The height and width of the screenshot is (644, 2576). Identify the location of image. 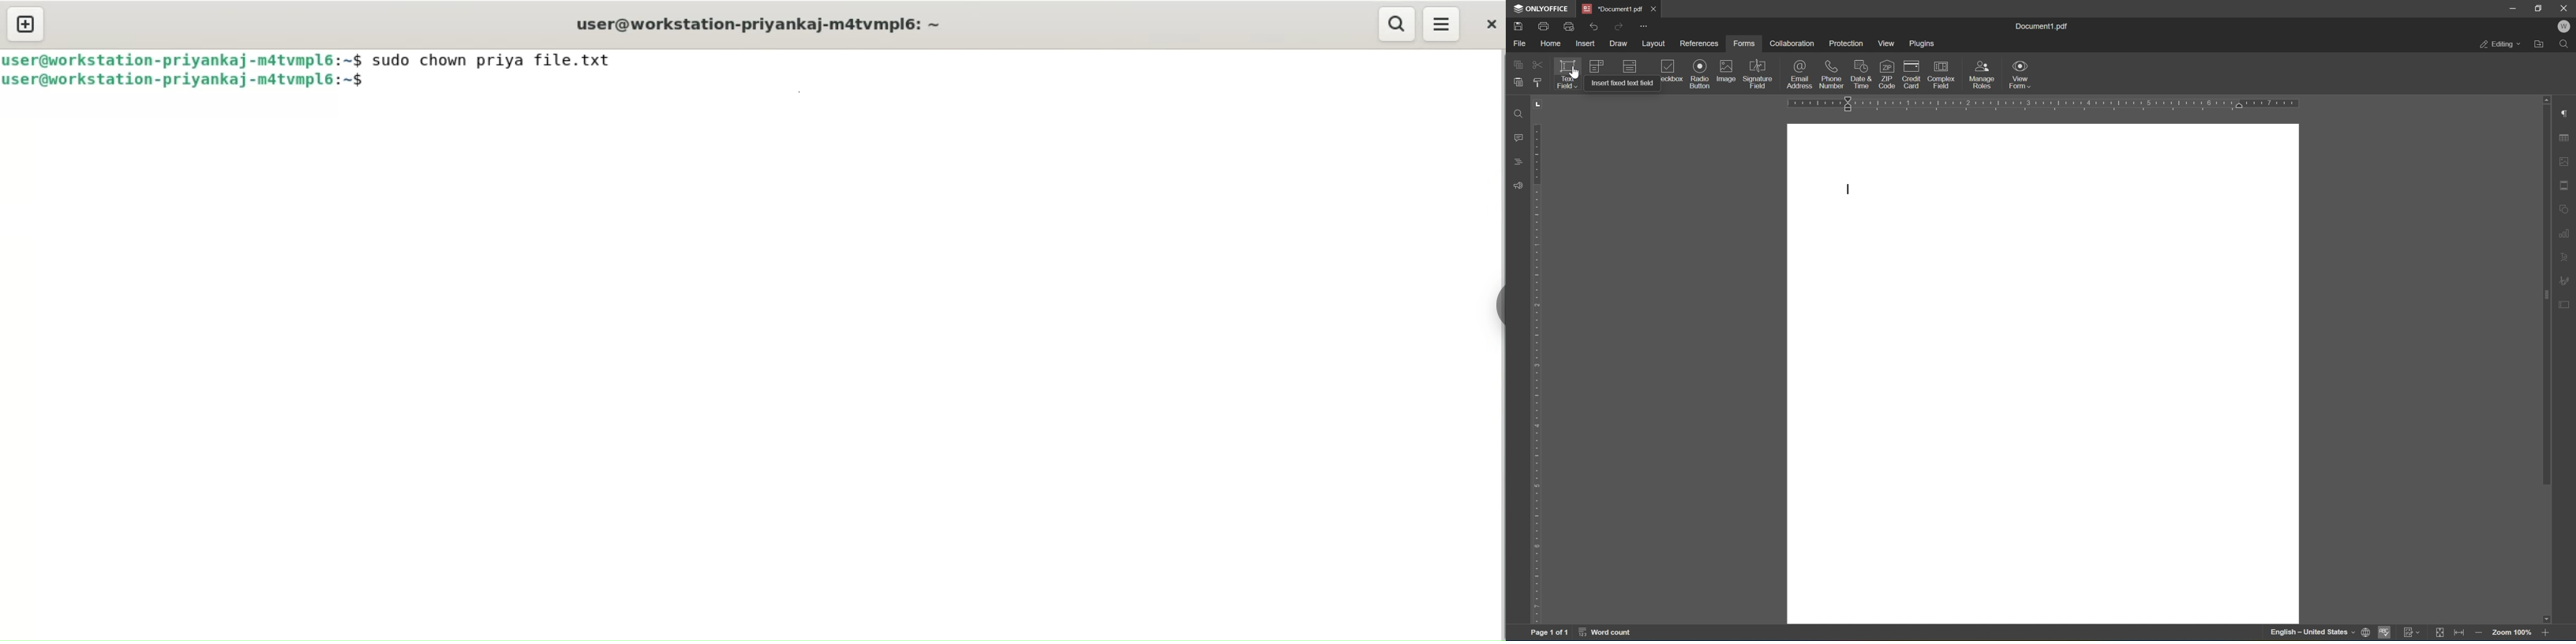
(1728, 72).